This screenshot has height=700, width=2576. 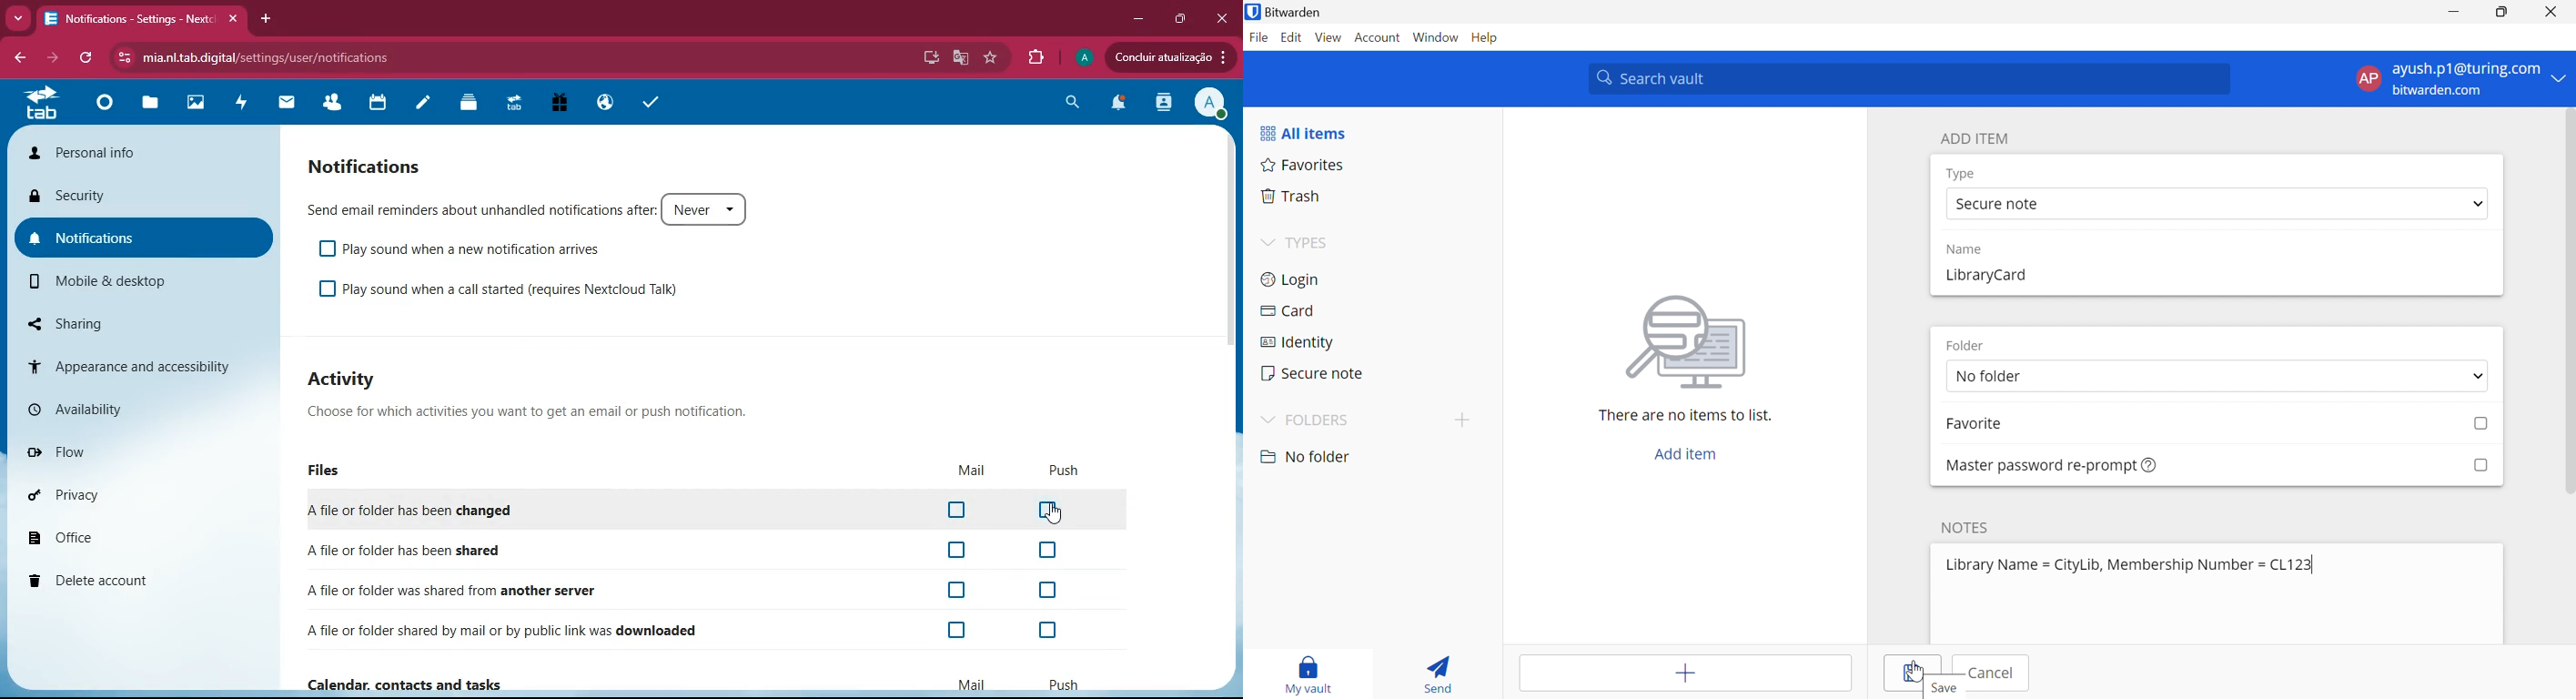 What do you see at coordinates (1085, 57) in the screenshot?
I see `profile` at bounding box center [1085, 57].